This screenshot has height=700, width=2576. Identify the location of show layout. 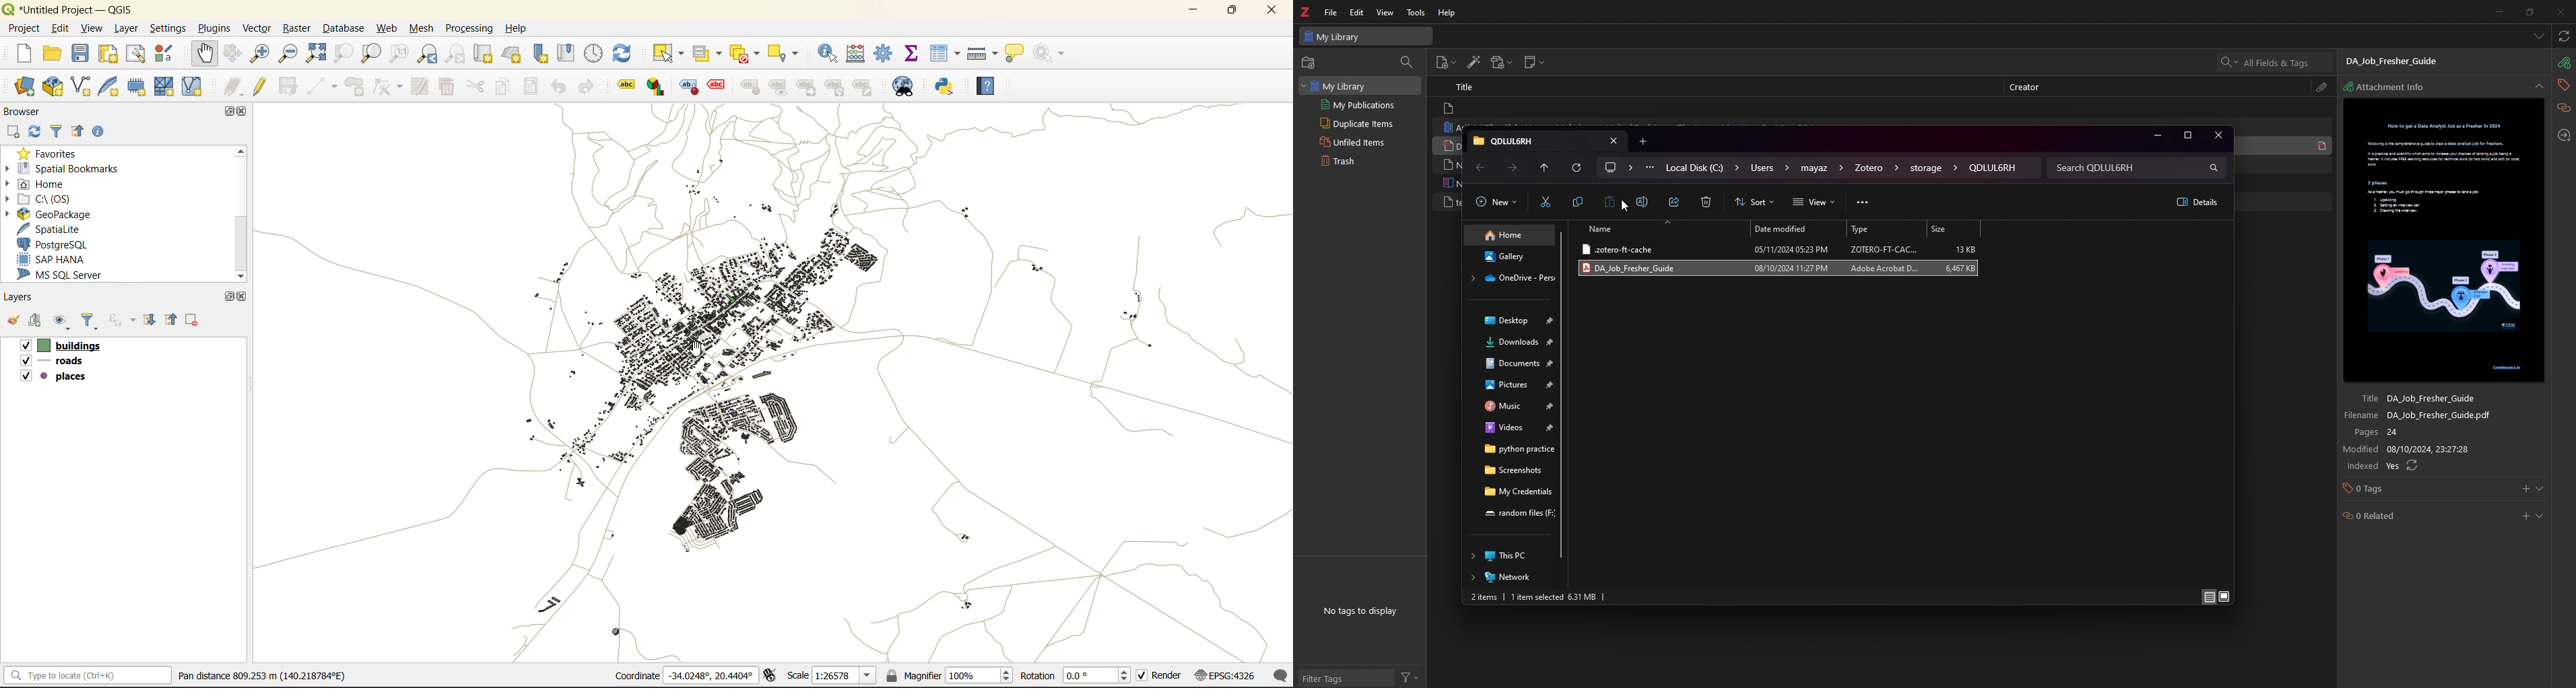
(137, 55).